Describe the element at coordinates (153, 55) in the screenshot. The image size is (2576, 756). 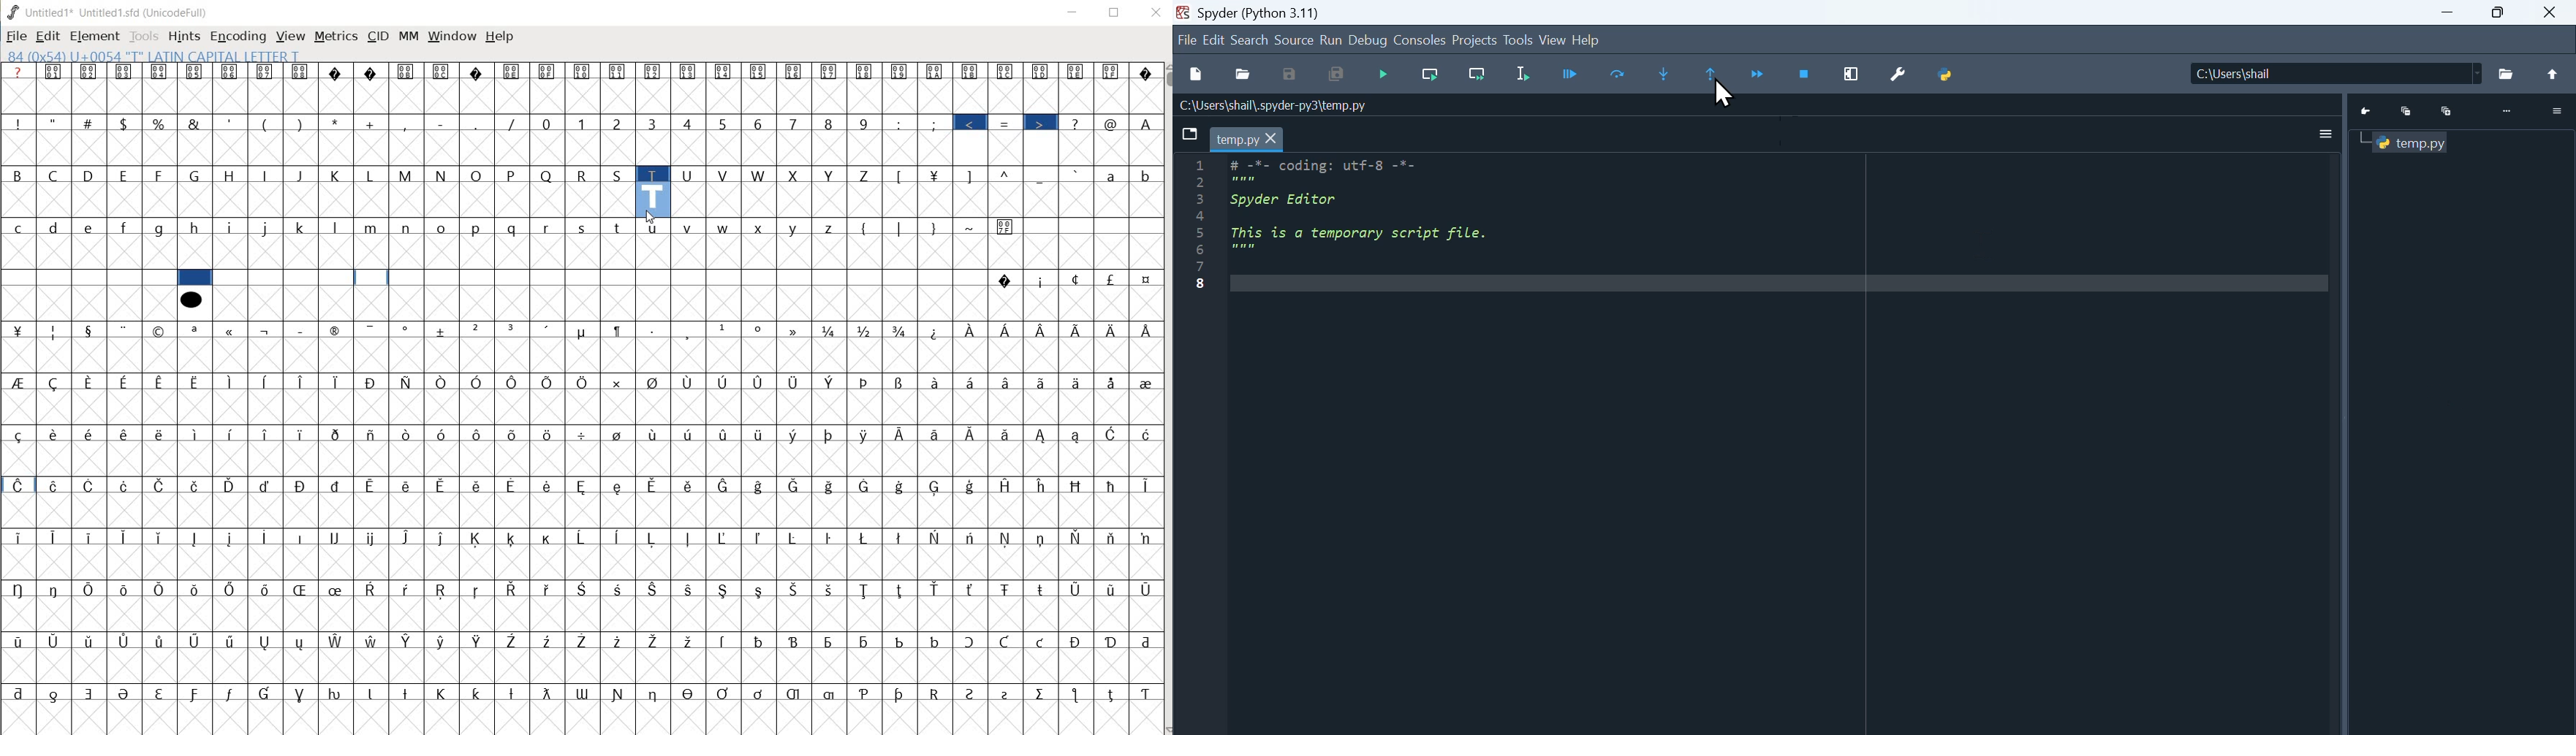
I see `glyph info` at that location.